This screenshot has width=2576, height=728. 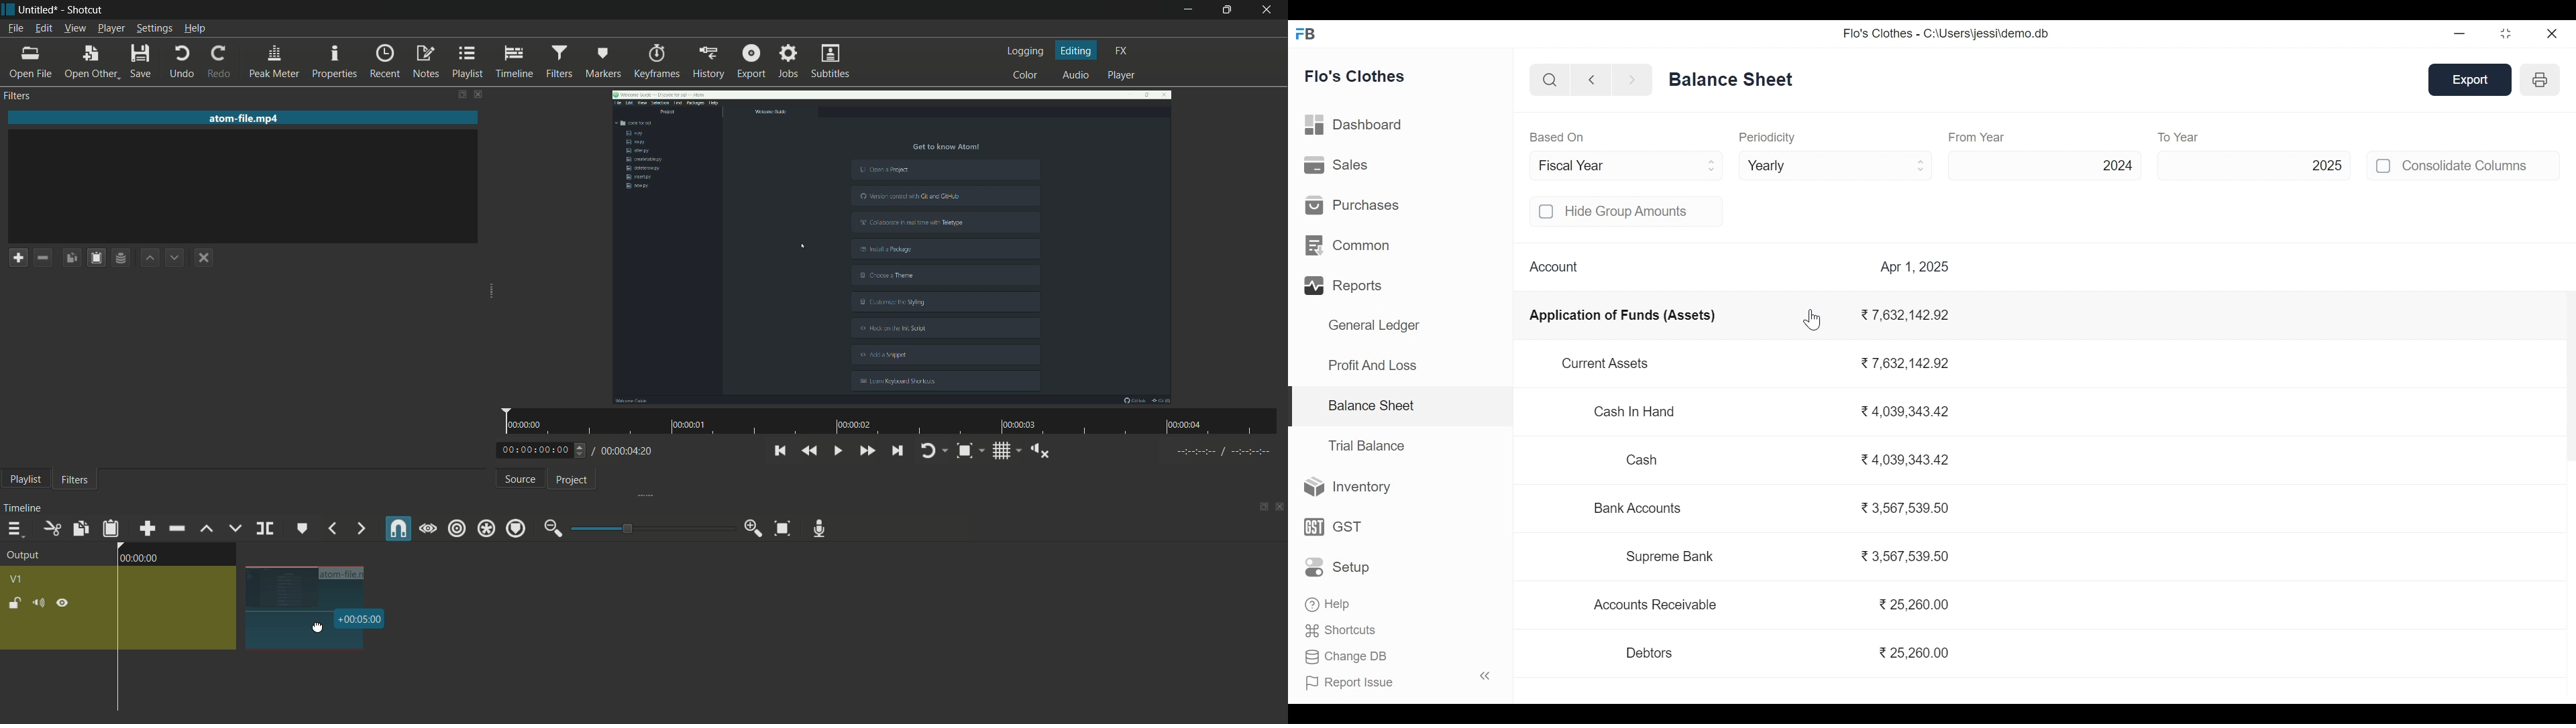 I want to click on zoom timeline to fit, so click(x=783, y=529).